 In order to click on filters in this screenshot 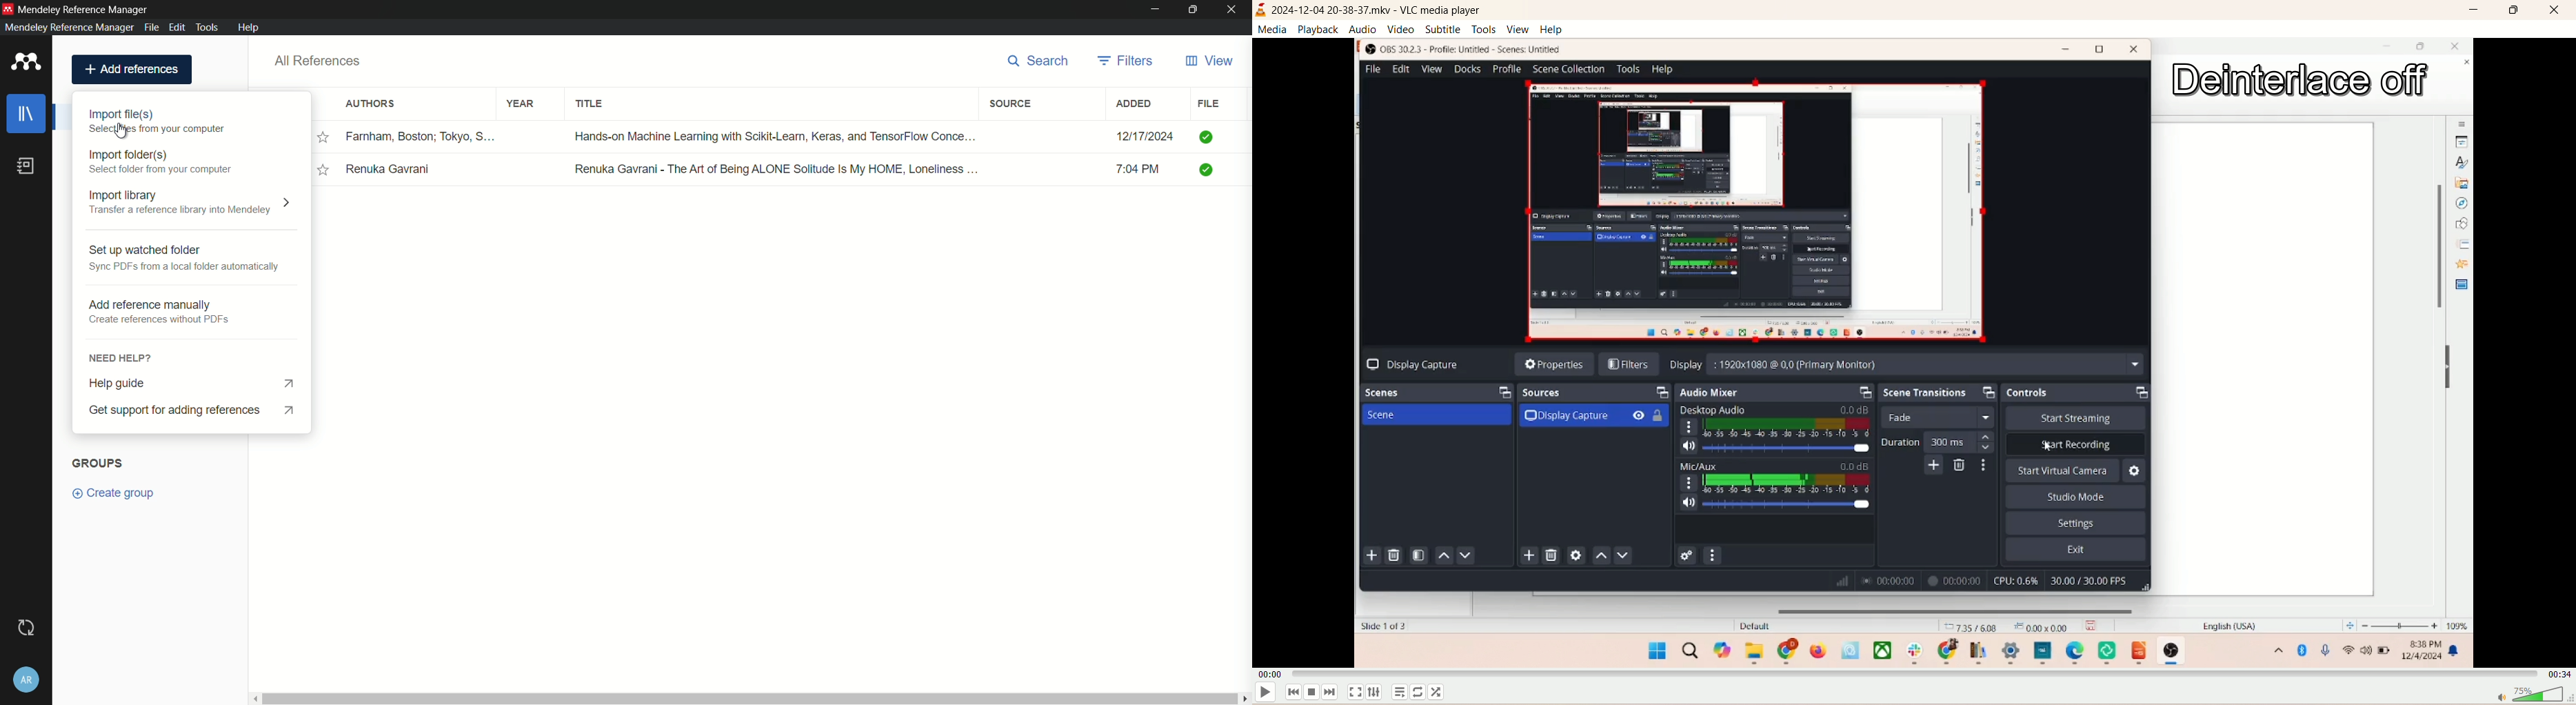, I will do `click(1127, 61)`.